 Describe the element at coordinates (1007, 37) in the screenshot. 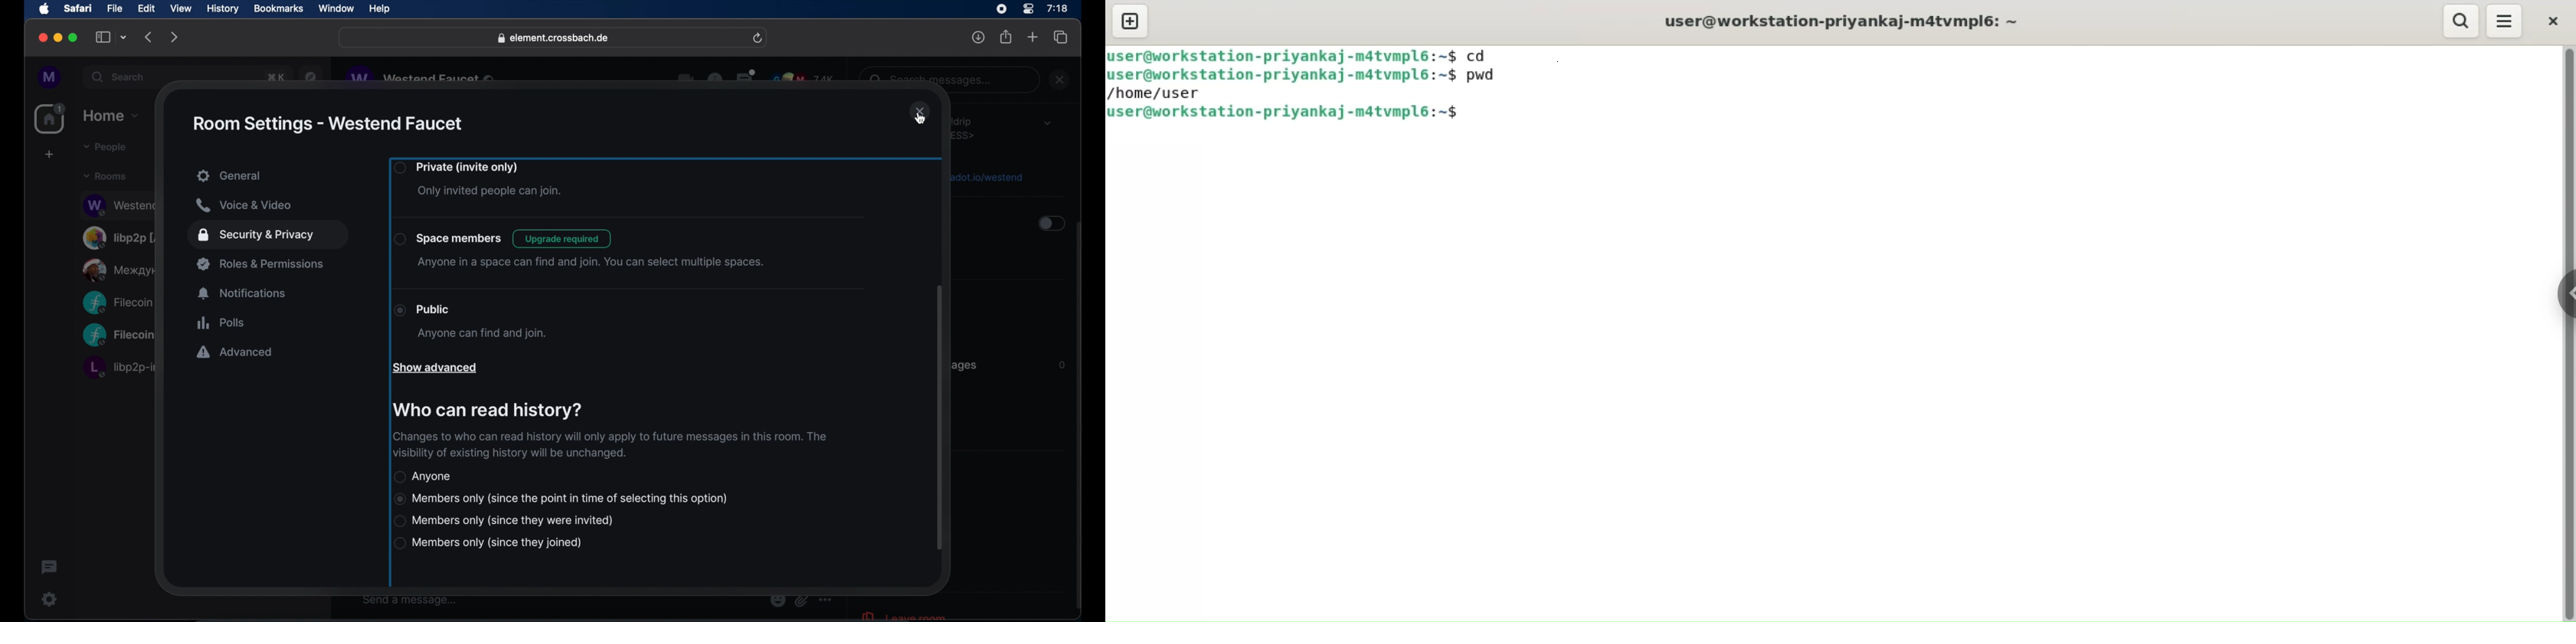

I see `share` at that location.